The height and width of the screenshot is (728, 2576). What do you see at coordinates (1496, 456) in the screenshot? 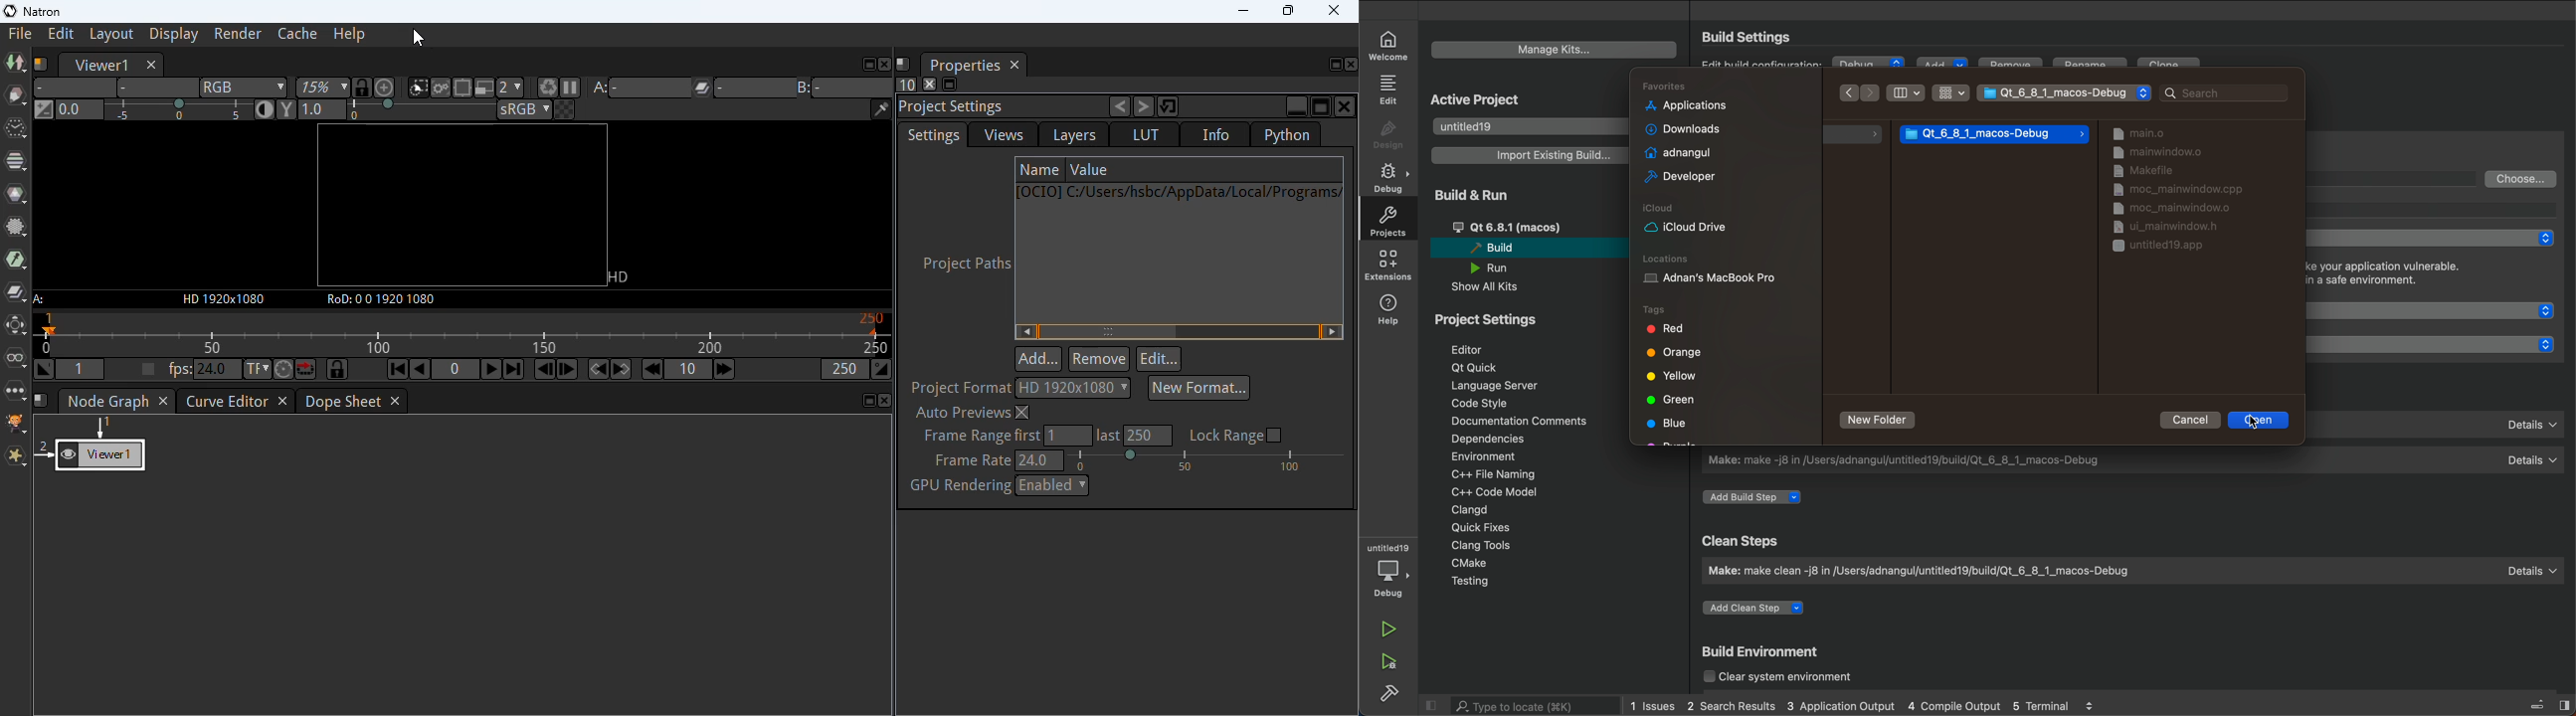
I see `Environment ` at bounding box center [1496, 456].